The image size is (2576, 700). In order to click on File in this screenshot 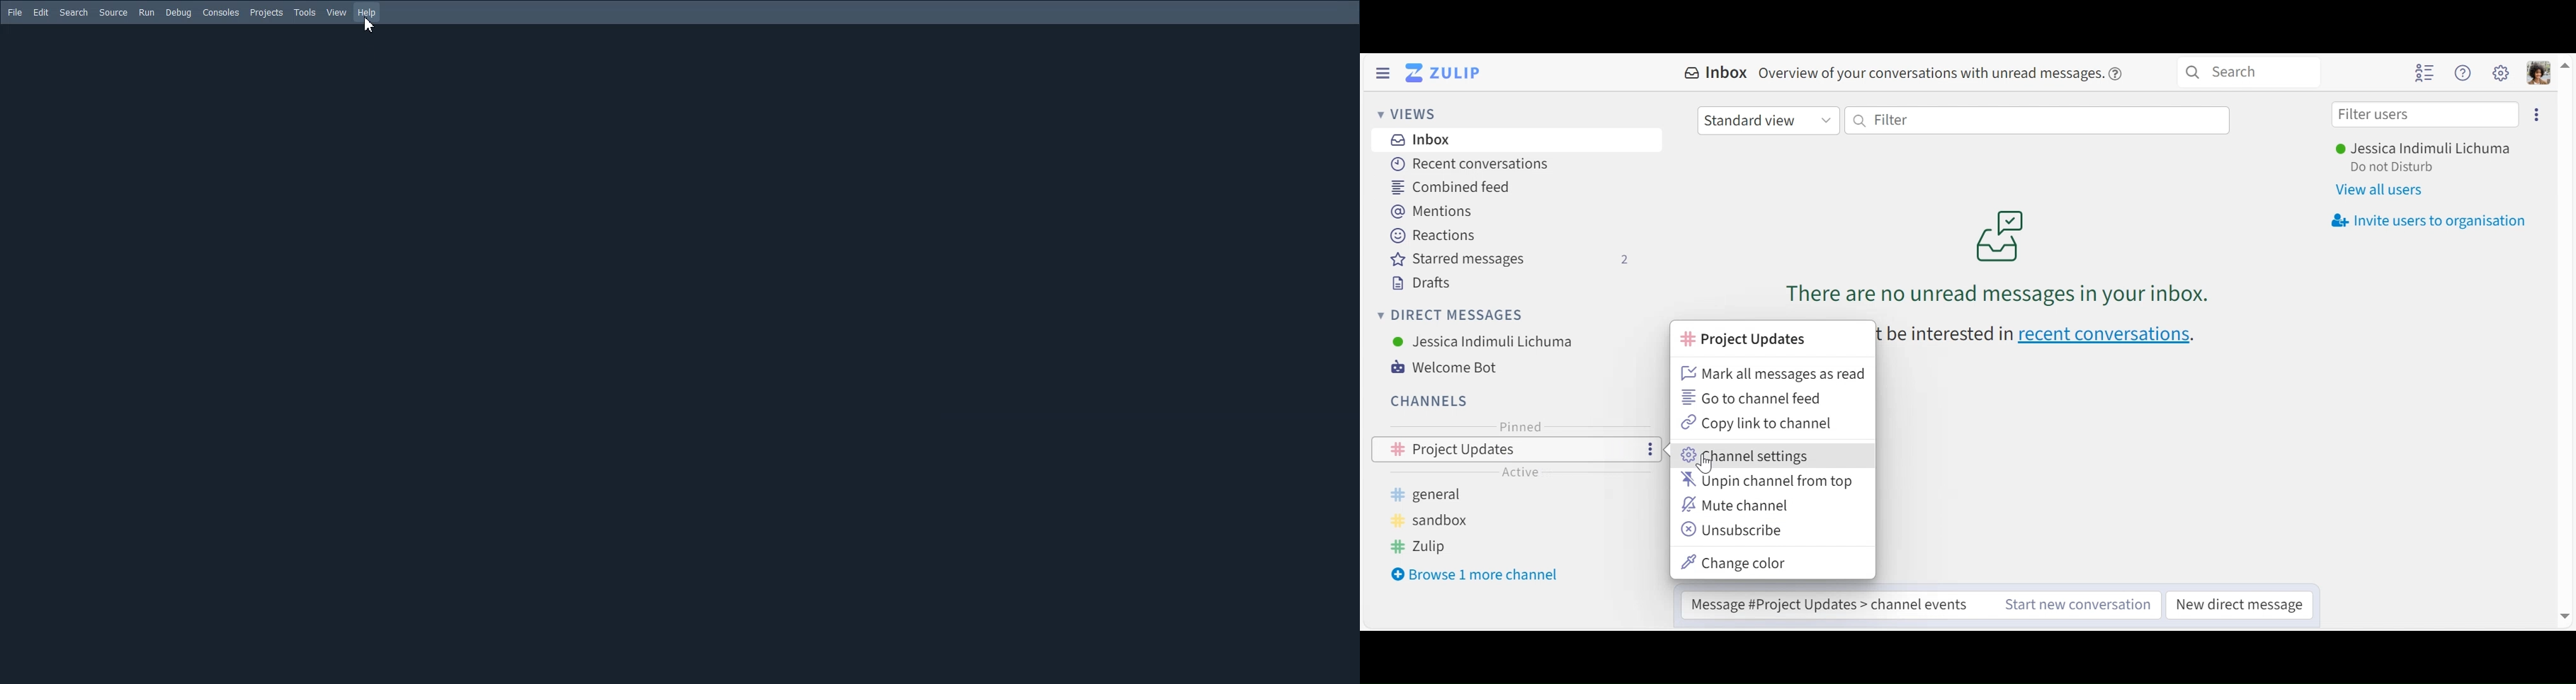, I will do `click(15, 12)`.